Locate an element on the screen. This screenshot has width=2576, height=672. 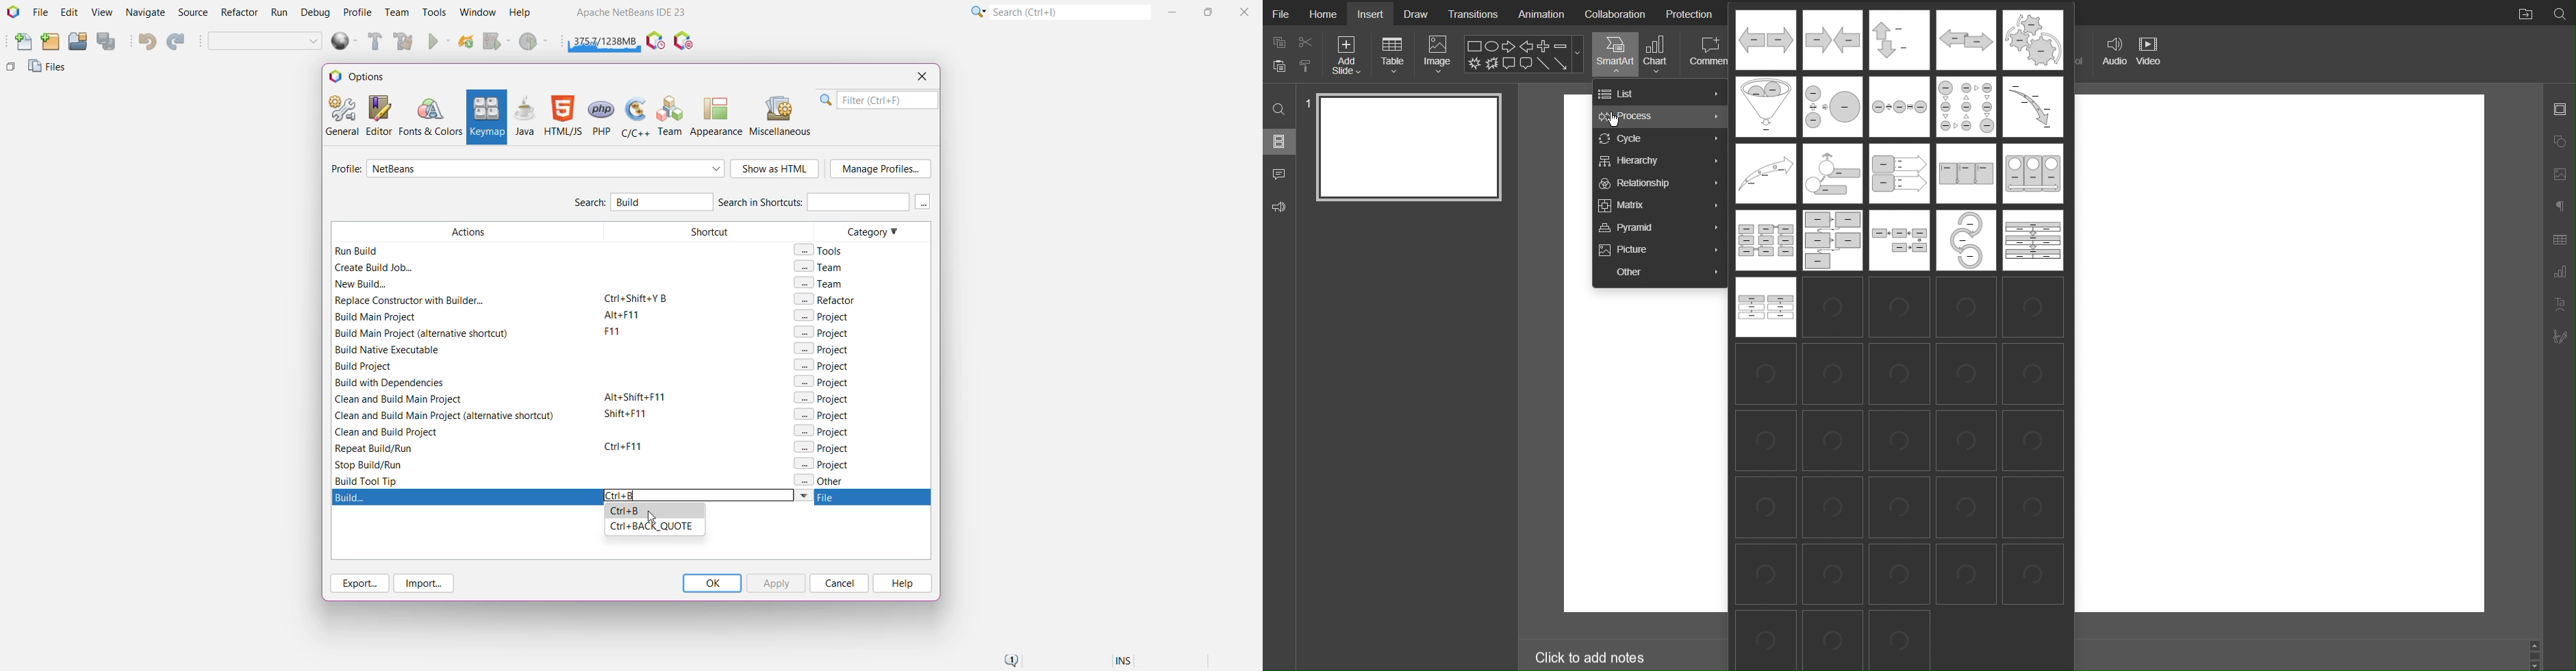
Collaboration is located at coordinates (1615, 13).